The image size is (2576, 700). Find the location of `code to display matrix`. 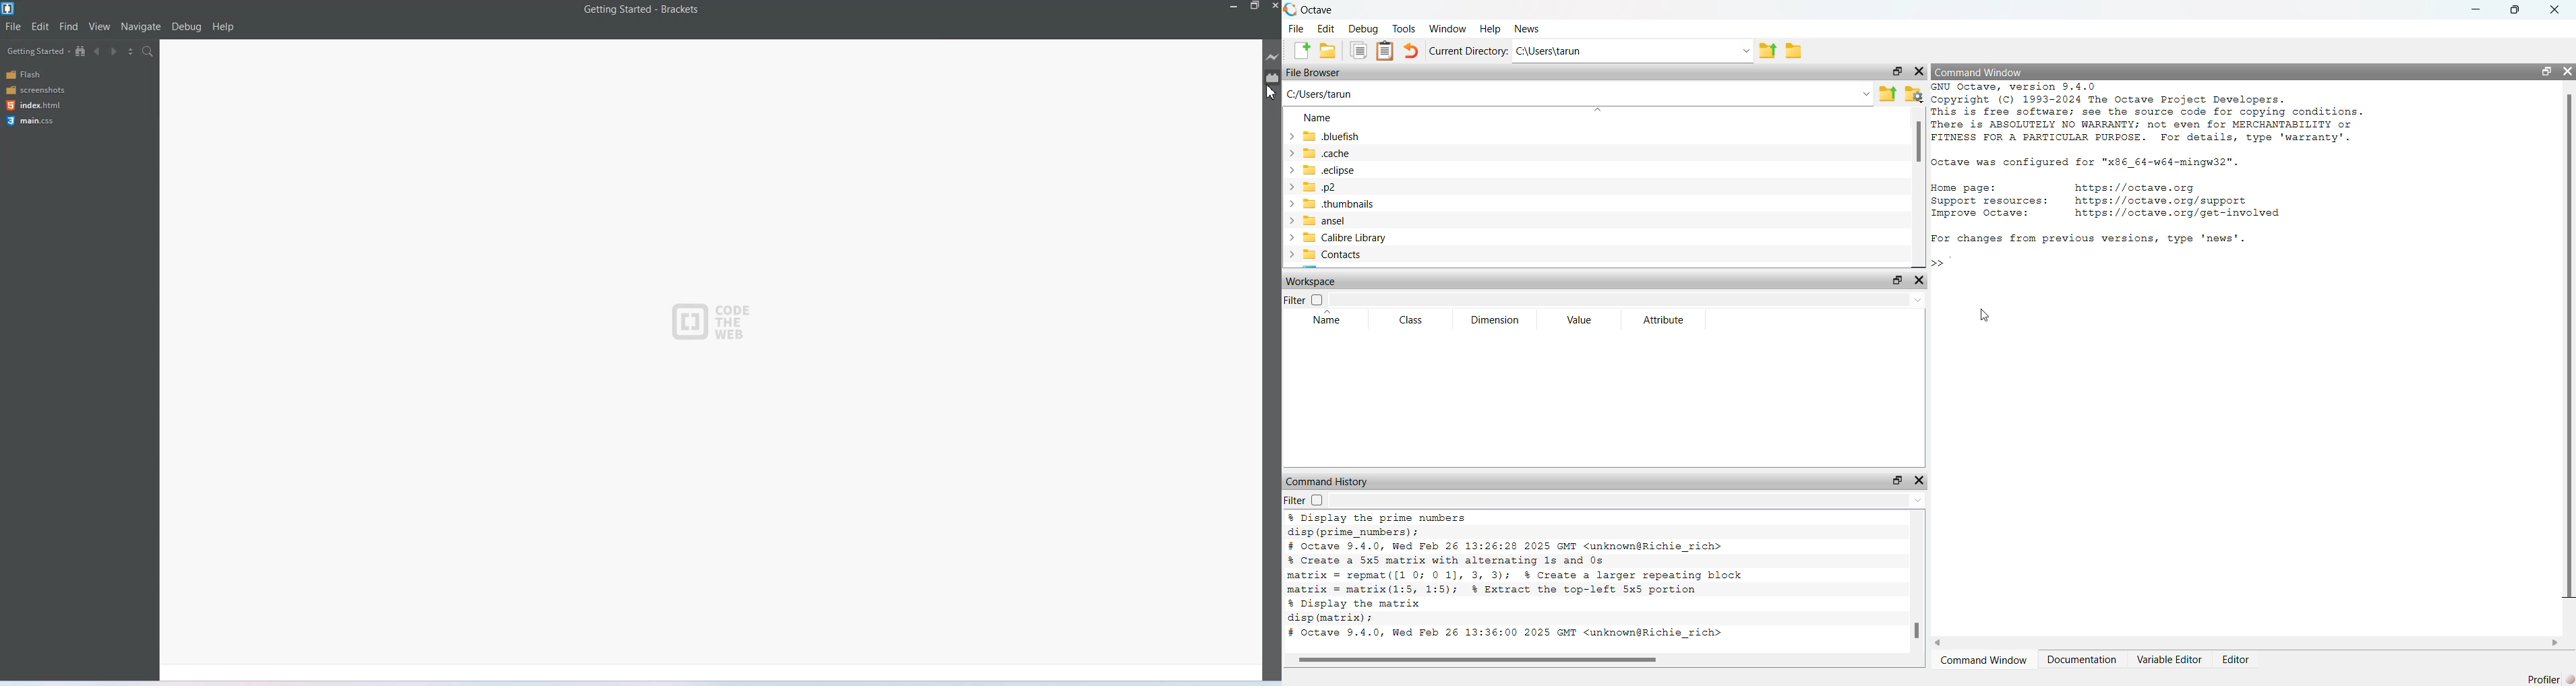

code to display matrix is located at coordinates (1358, 611).